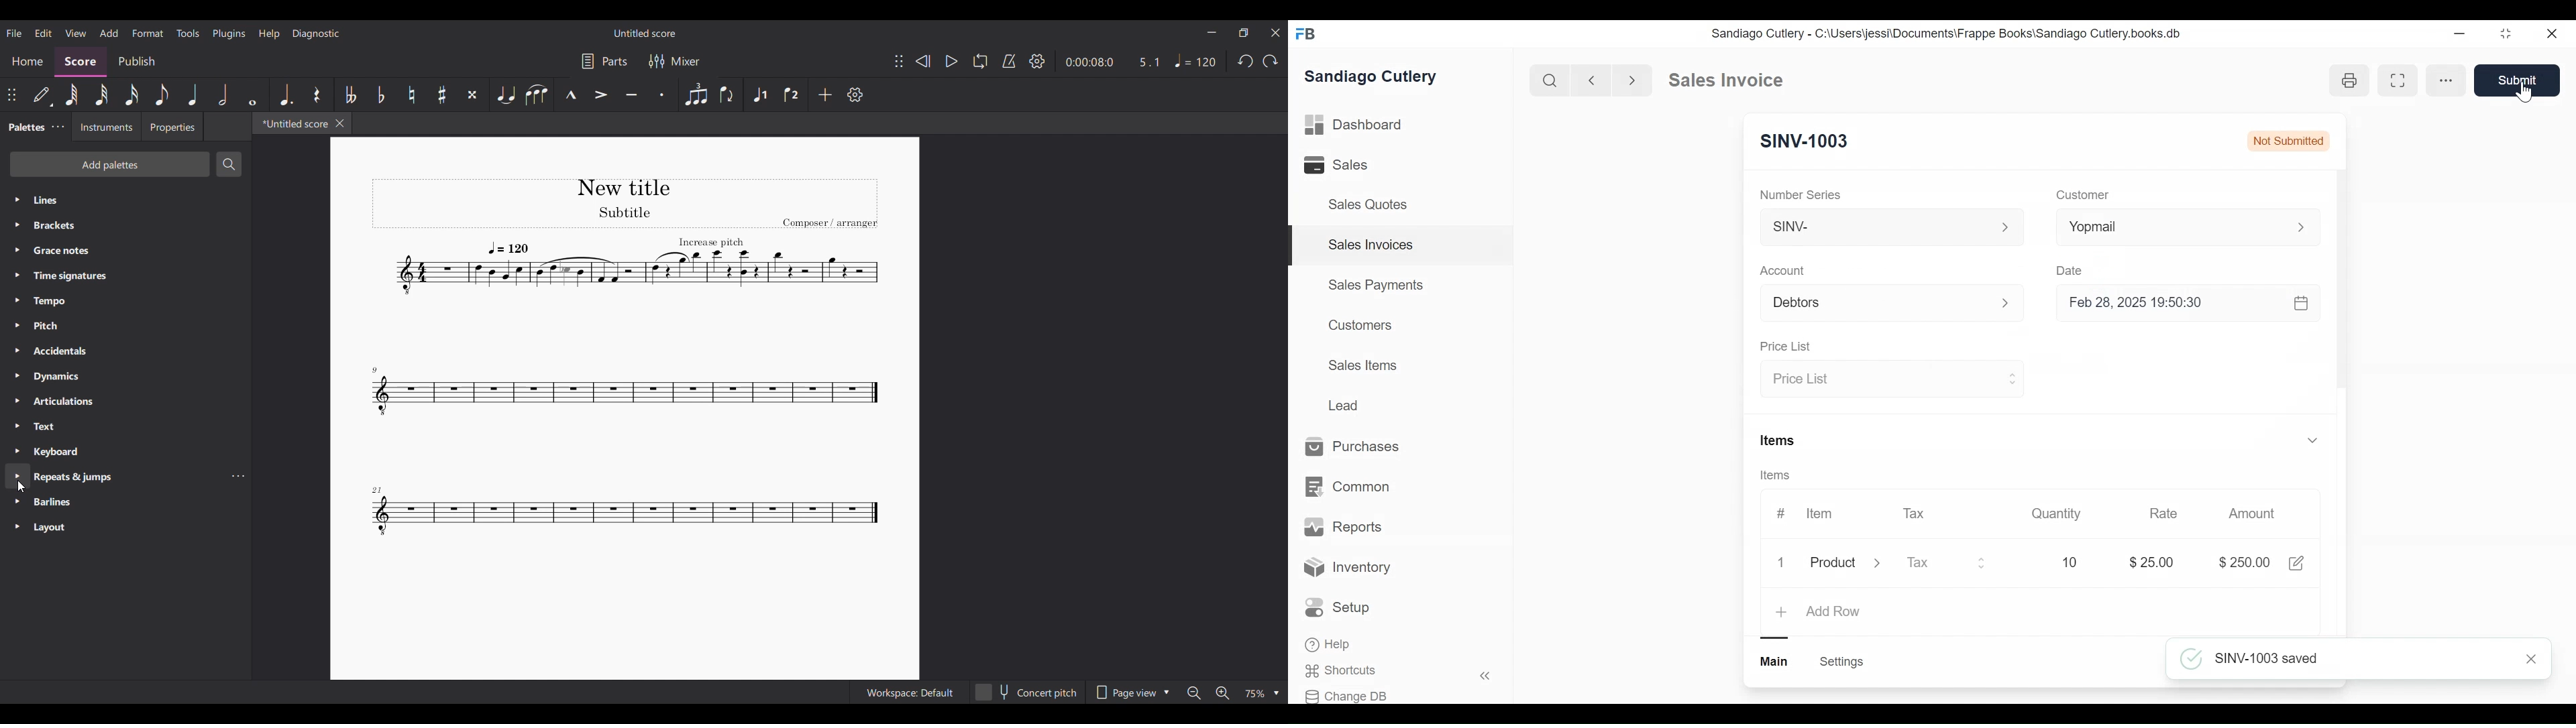  I want to click on fullscreen, so click(2400, 80).